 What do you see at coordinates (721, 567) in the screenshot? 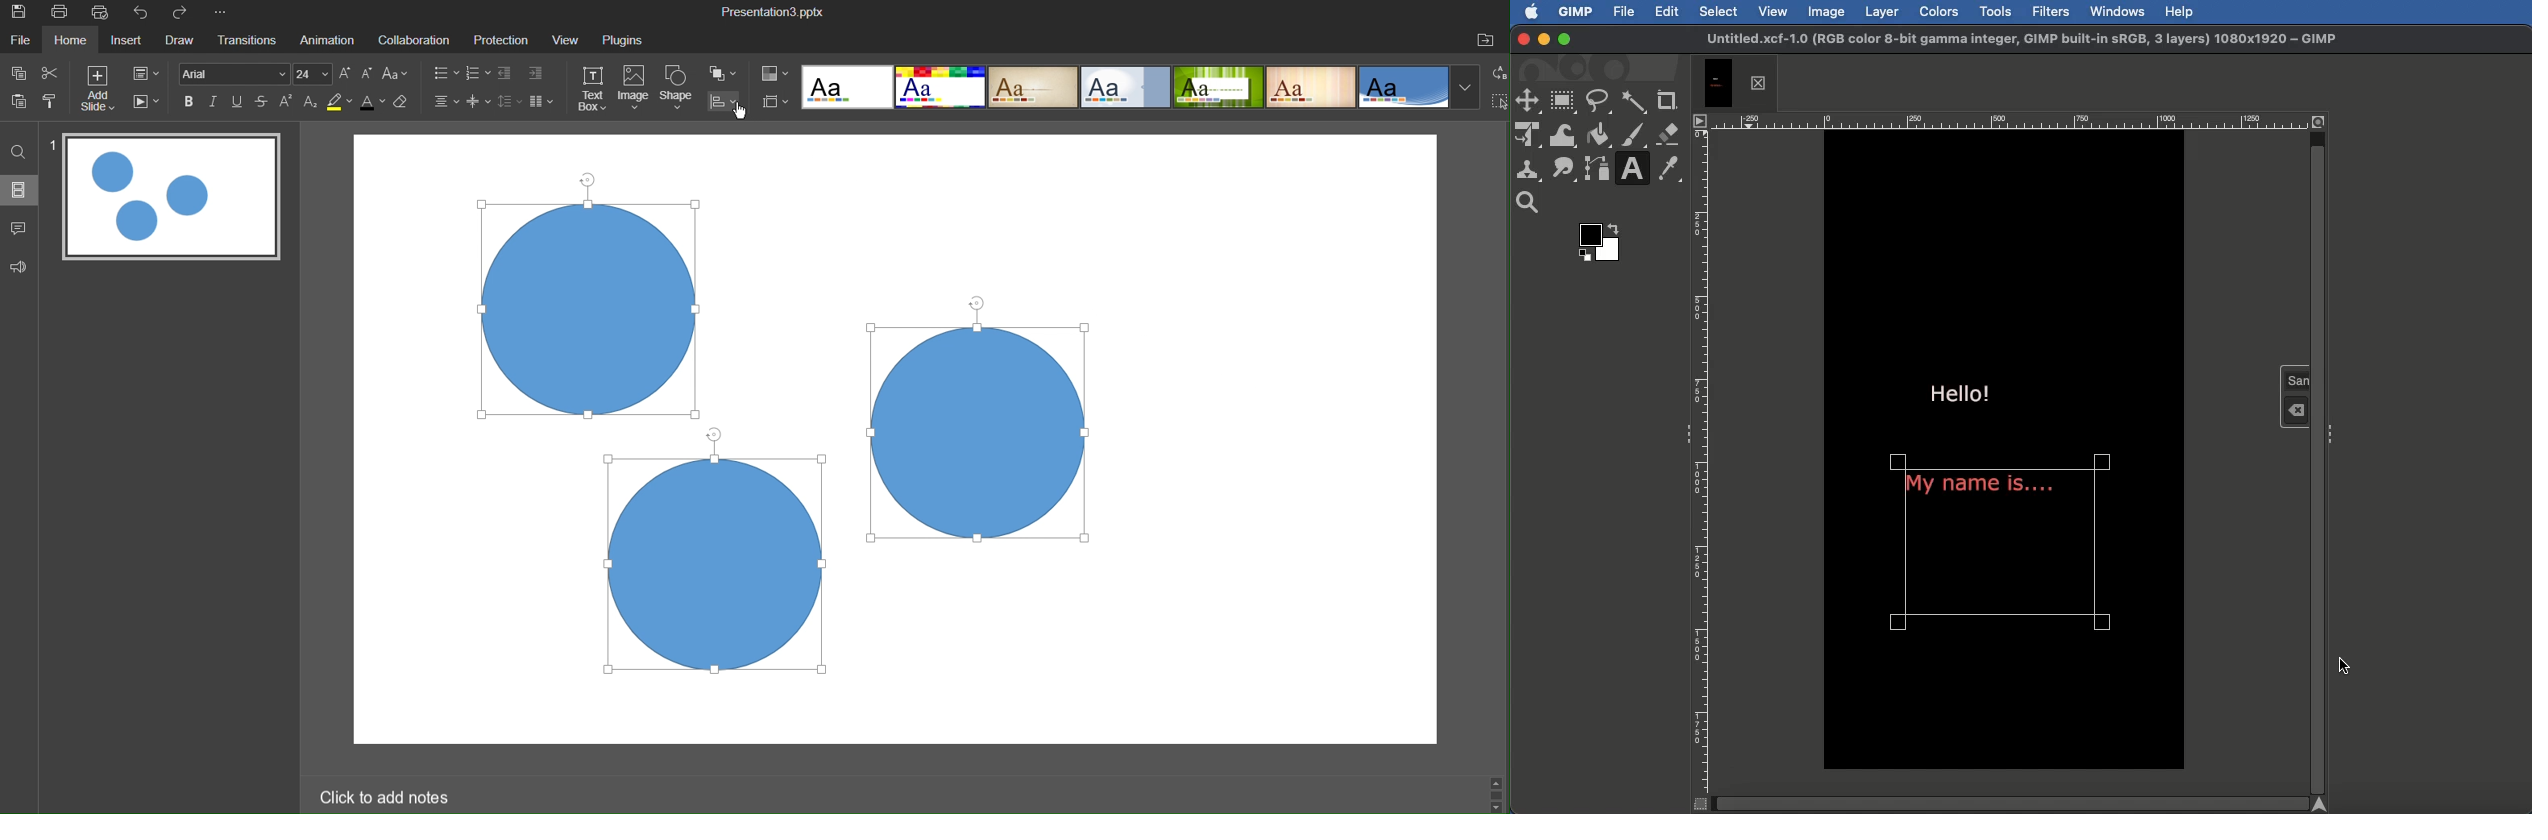
I see `Shape 3 Selected` at bounding box center [721, 567].